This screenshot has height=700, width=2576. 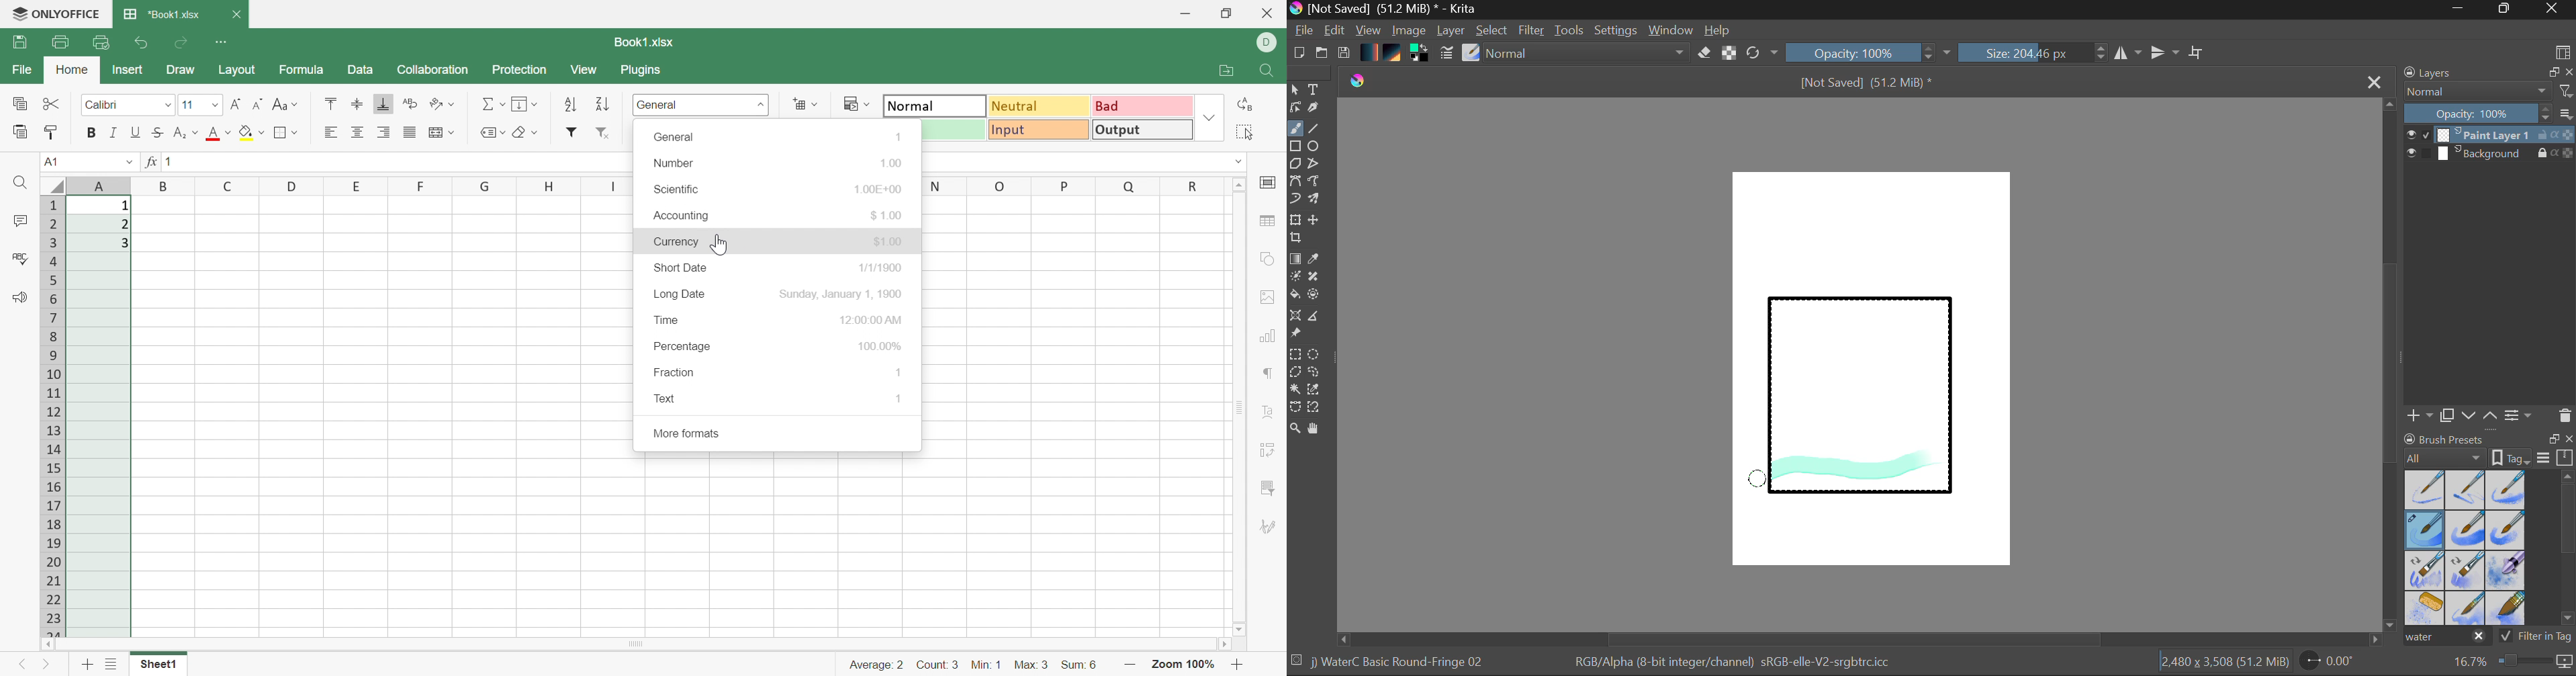 What do you see at coordinates (522, 70) in the screenshot?
I see `Protection` at bounding box center [522, 70].